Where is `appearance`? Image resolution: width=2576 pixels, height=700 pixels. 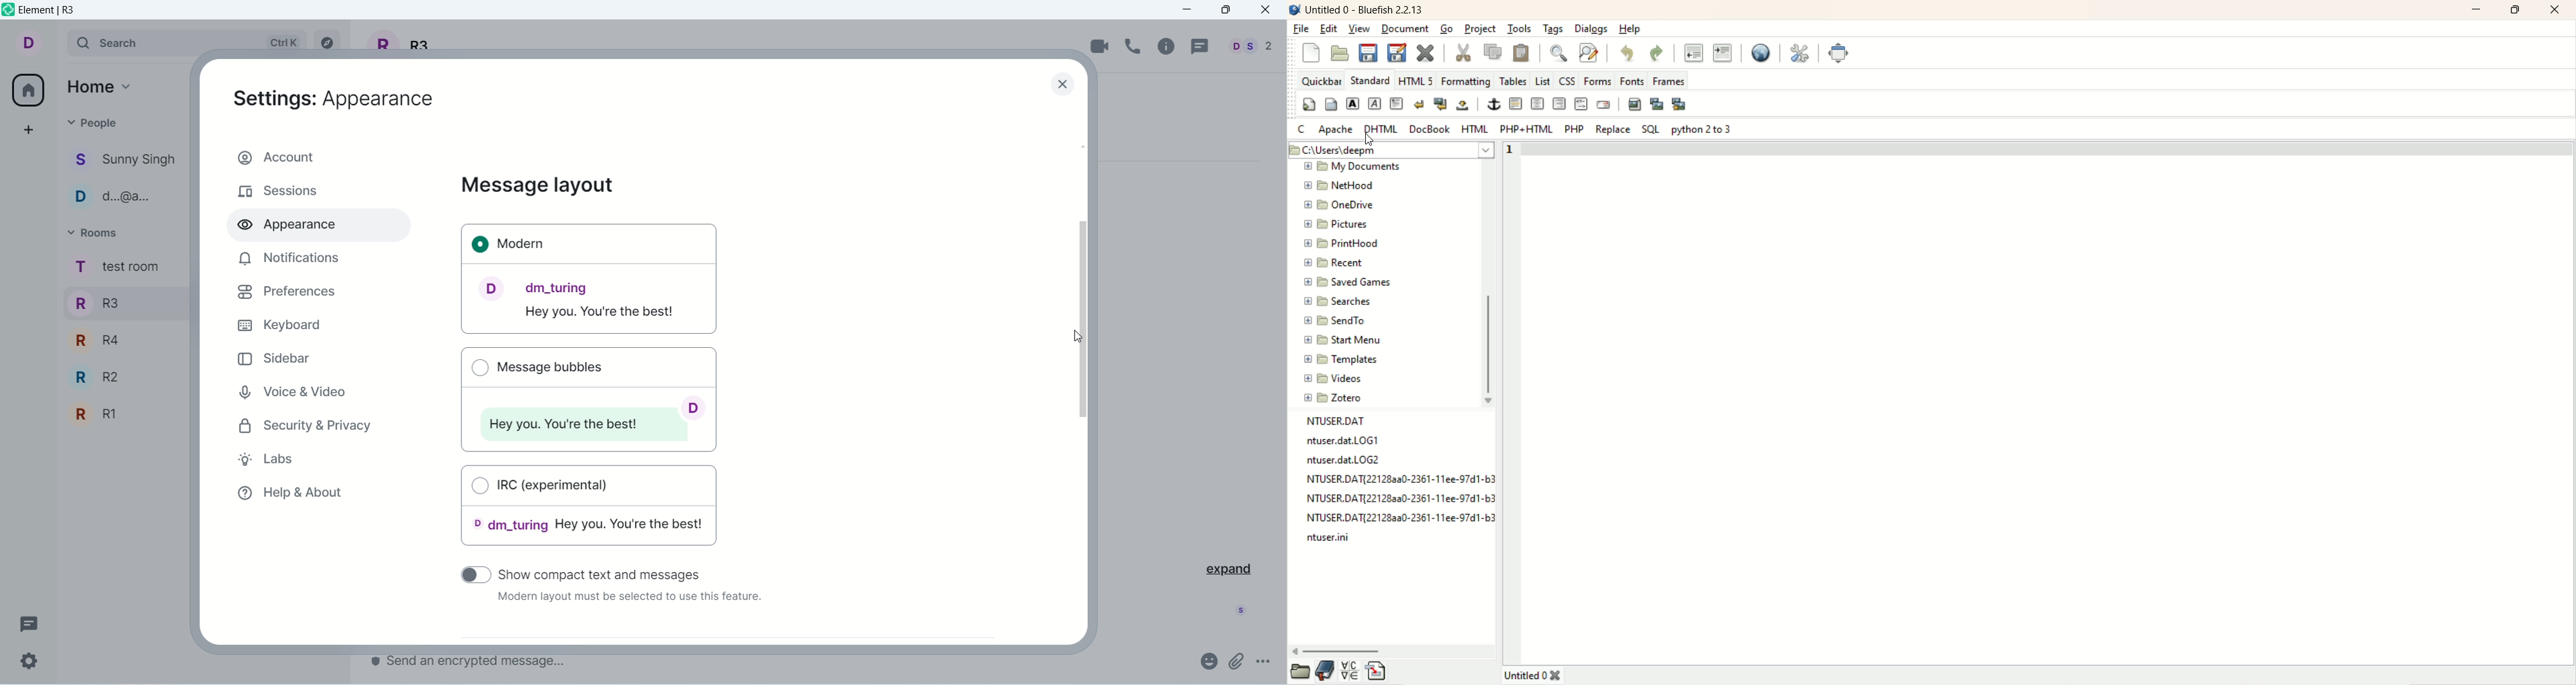
appearance is located at coordinates (293, 227).